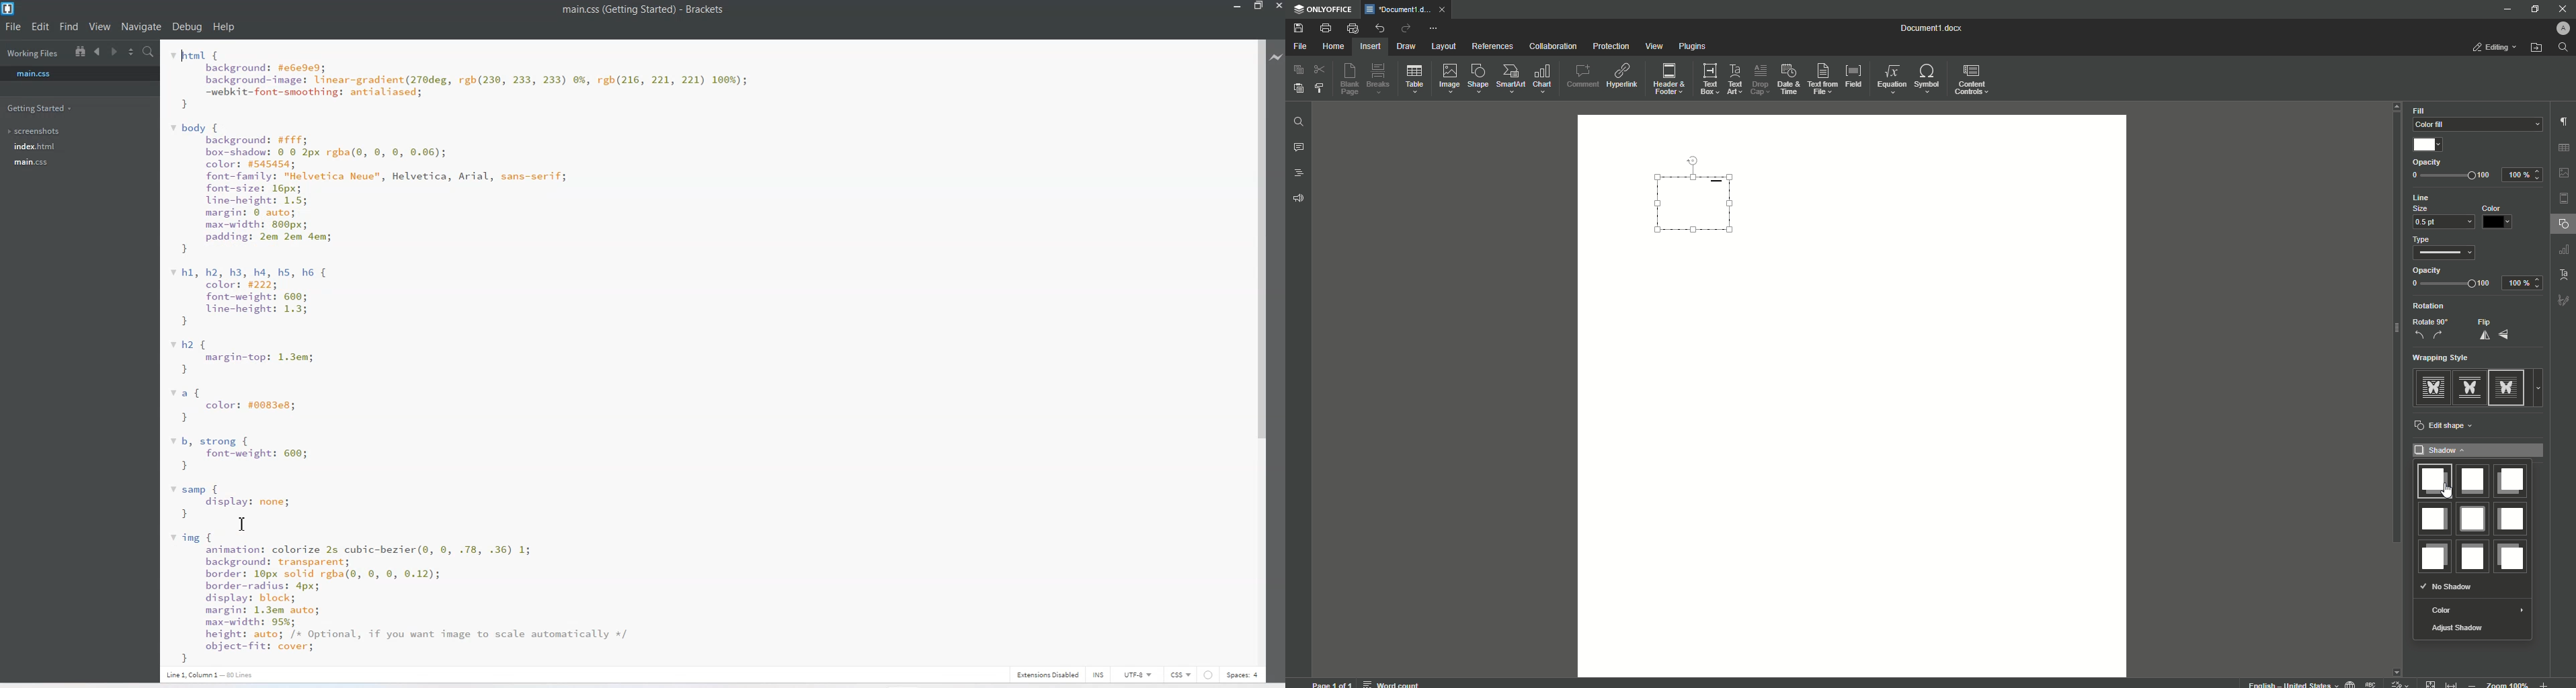 The width and height of the screenshot is (2576, 700). Describe the element at coordinates (1705, 79) in the screenshot. I see `Text Box` at that location.